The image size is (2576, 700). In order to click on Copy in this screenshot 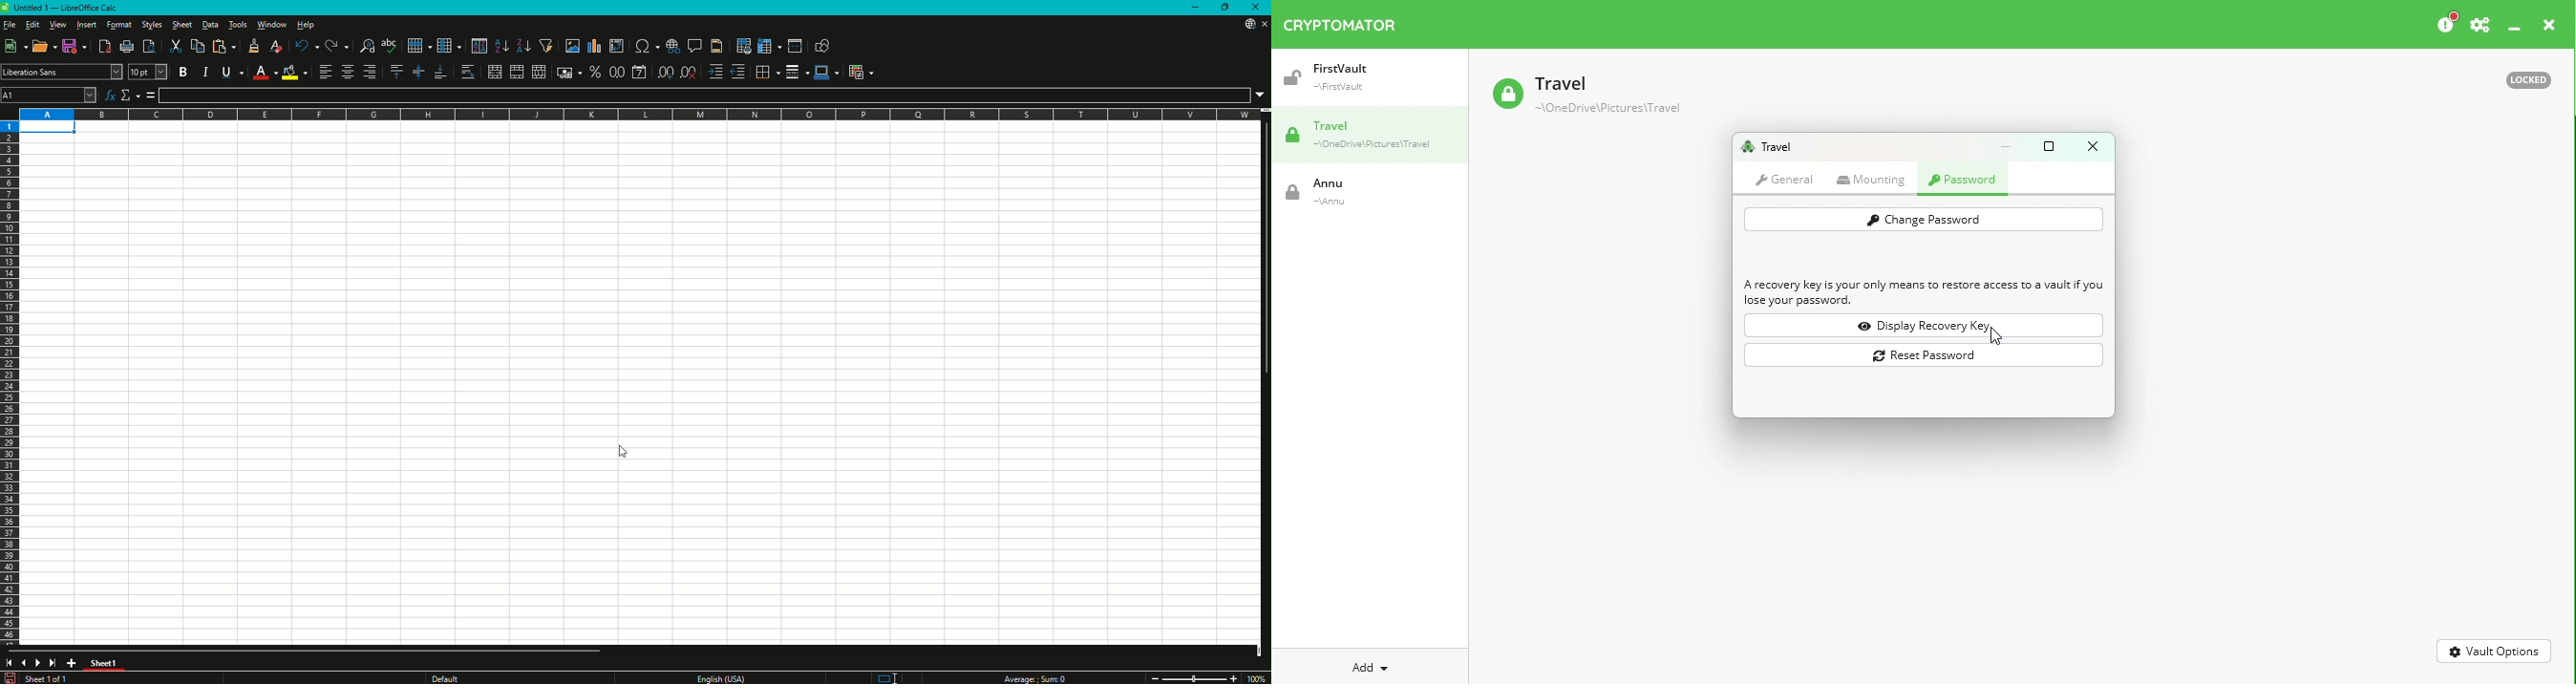, I will do `click(197, 46)`.